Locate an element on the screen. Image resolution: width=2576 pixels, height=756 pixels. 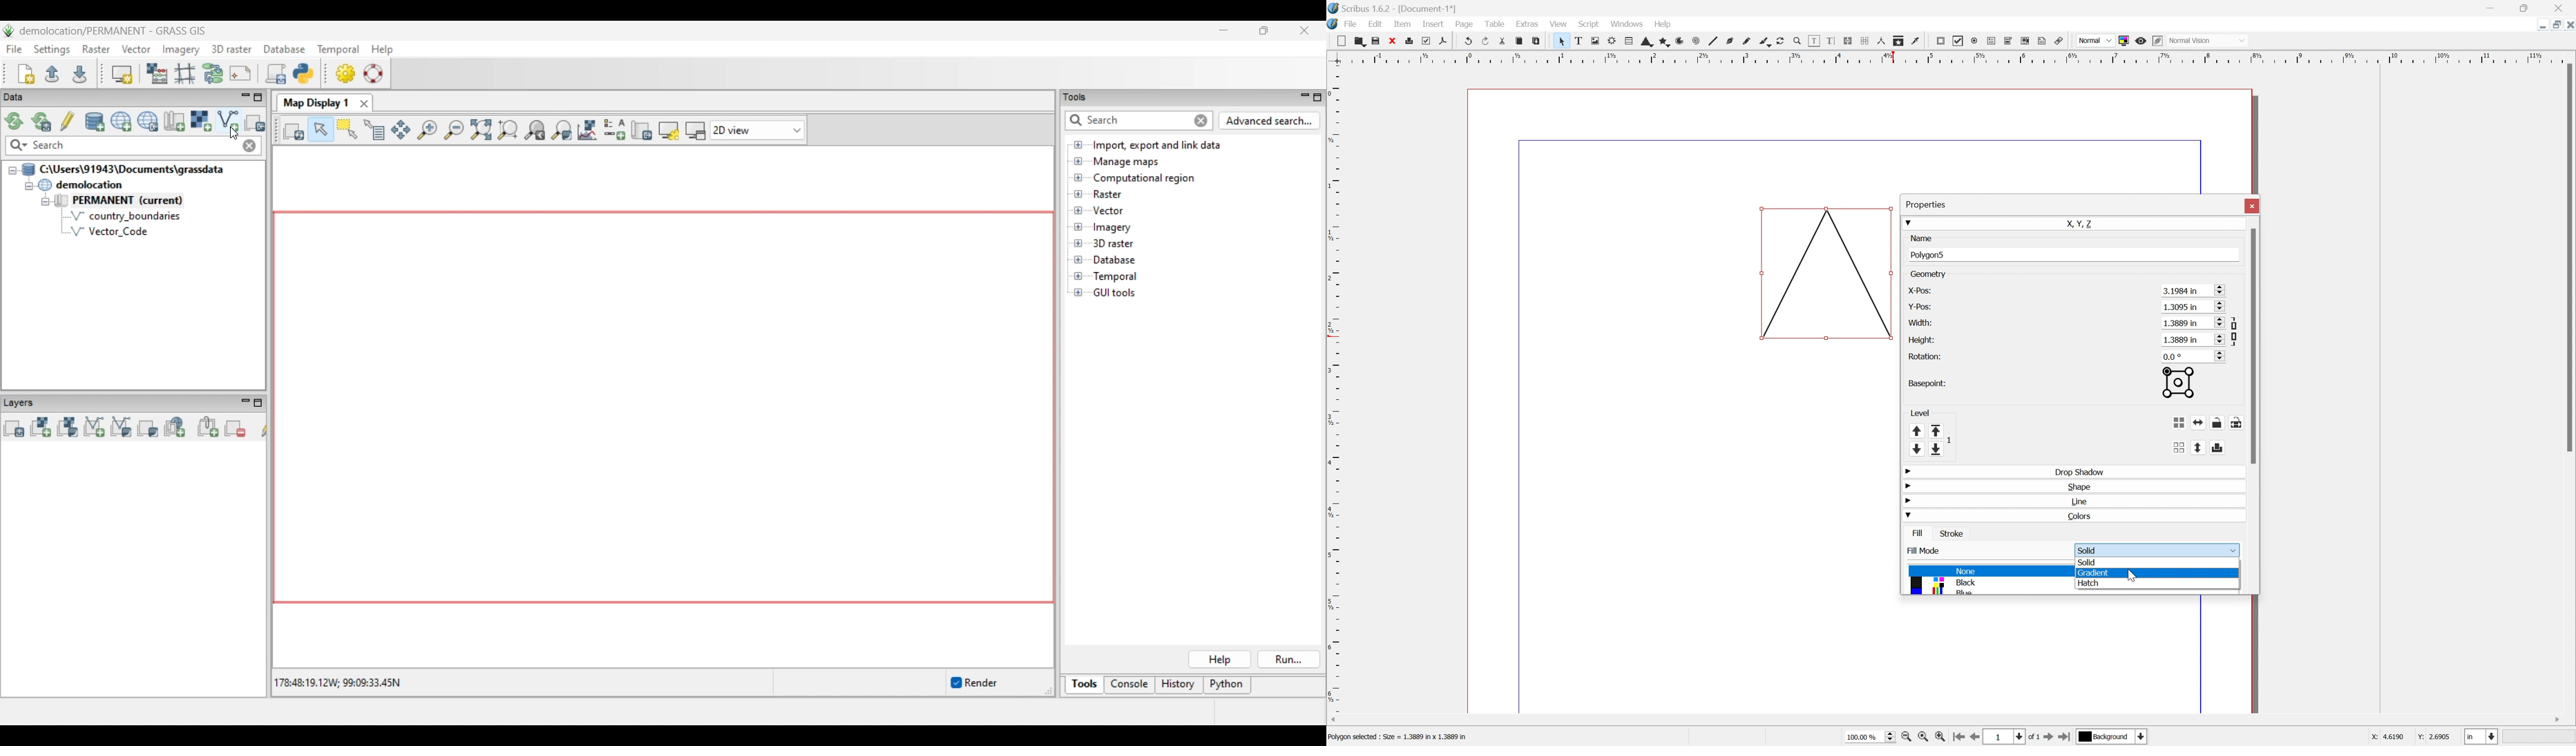
Select current unit is located at coordinates (2484, 736).